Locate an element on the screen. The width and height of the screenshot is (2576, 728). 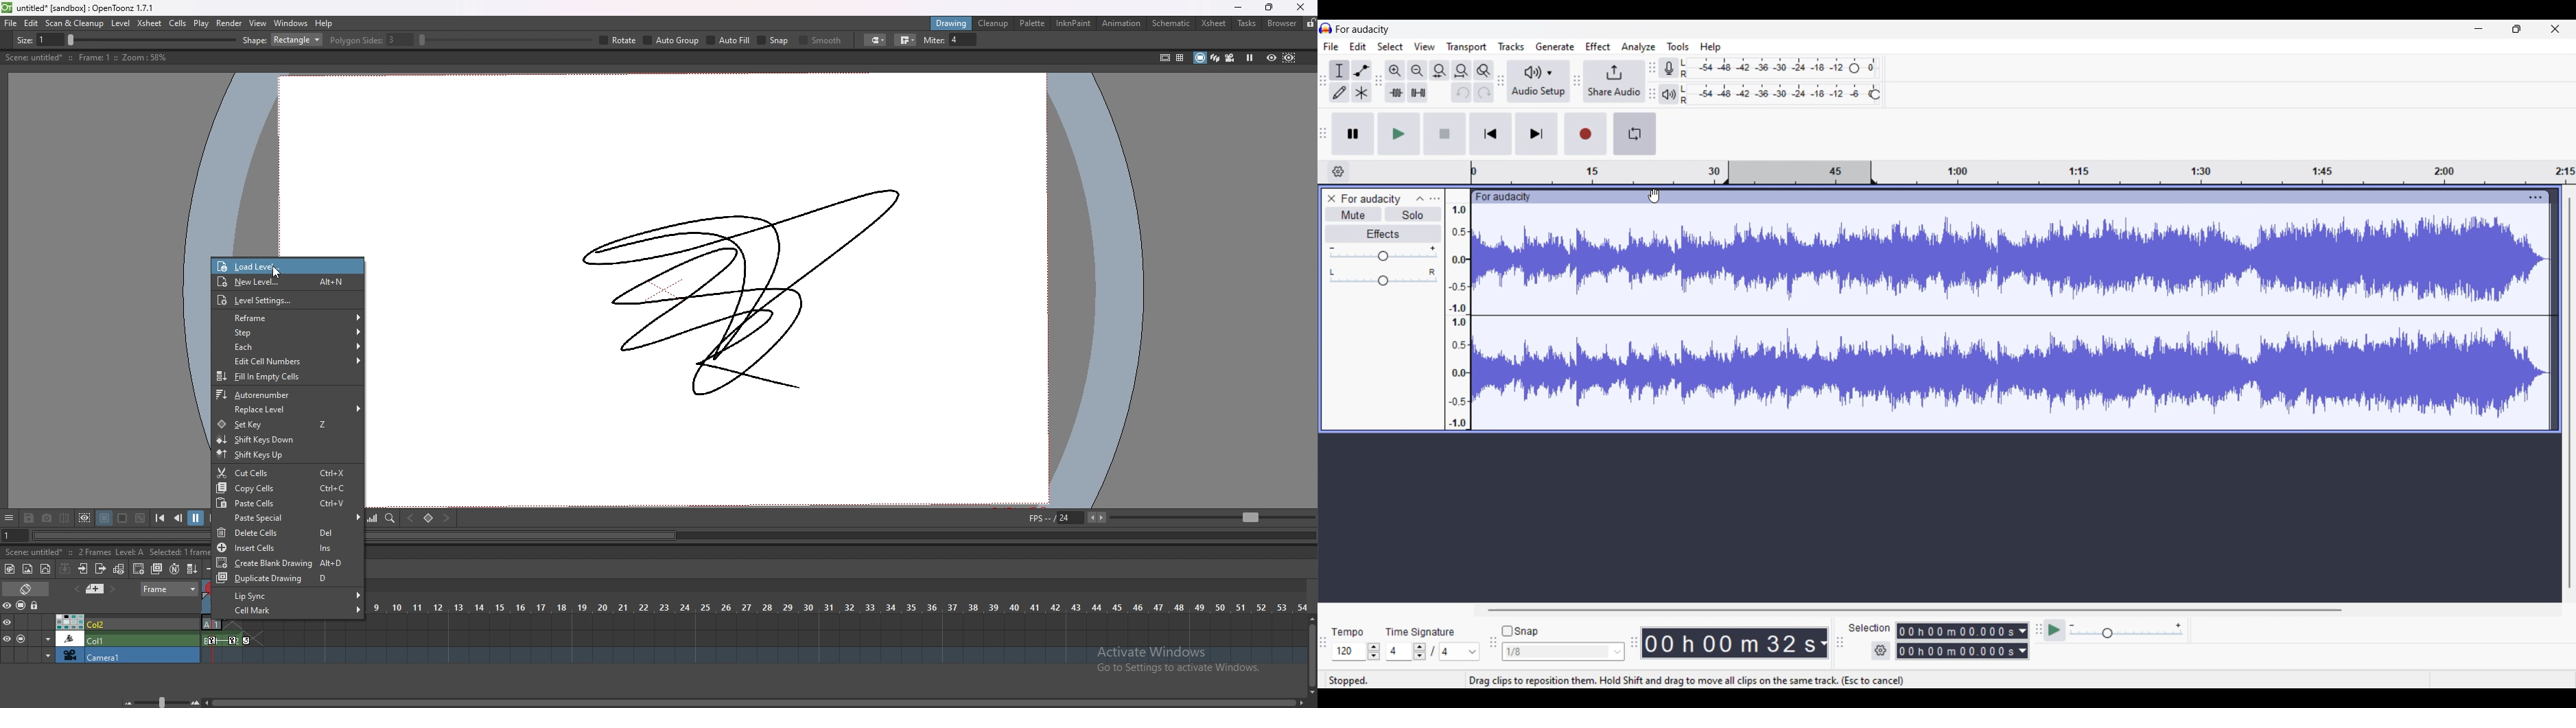
Envelop tool is located at coordinates (1361, 71).